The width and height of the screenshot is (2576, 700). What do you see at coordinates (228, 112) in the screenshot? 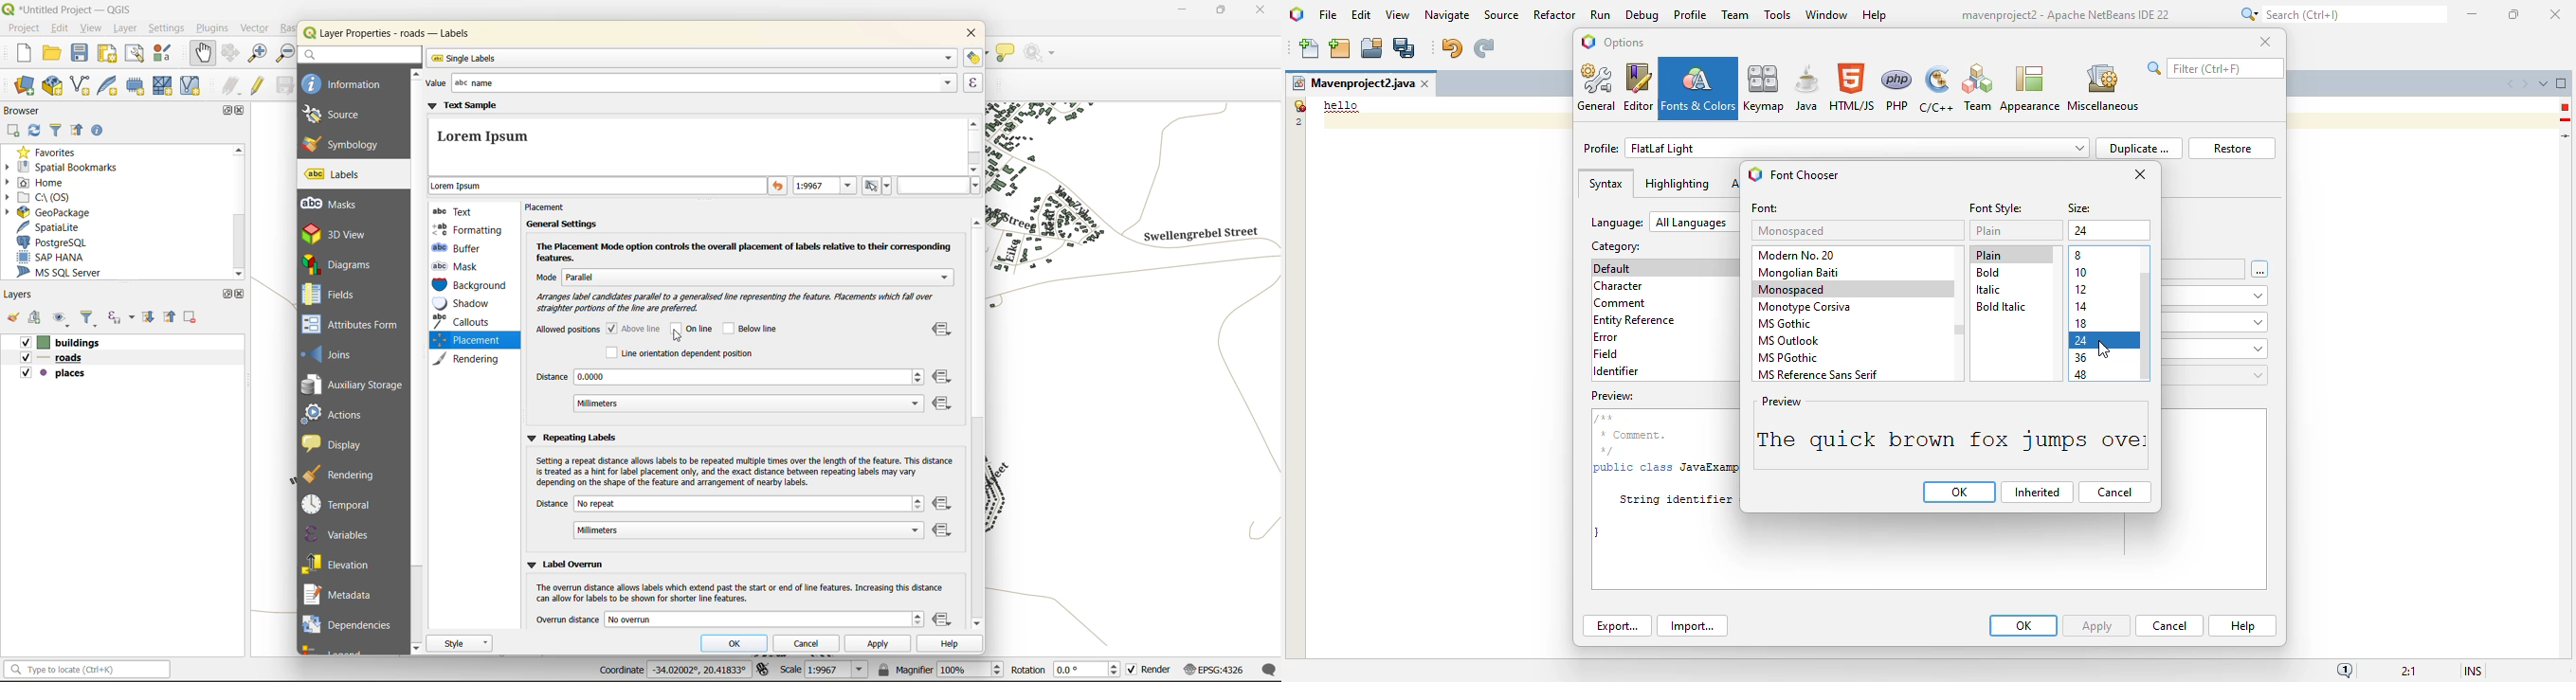
I see `maximize` at bounding box center [228, 112].